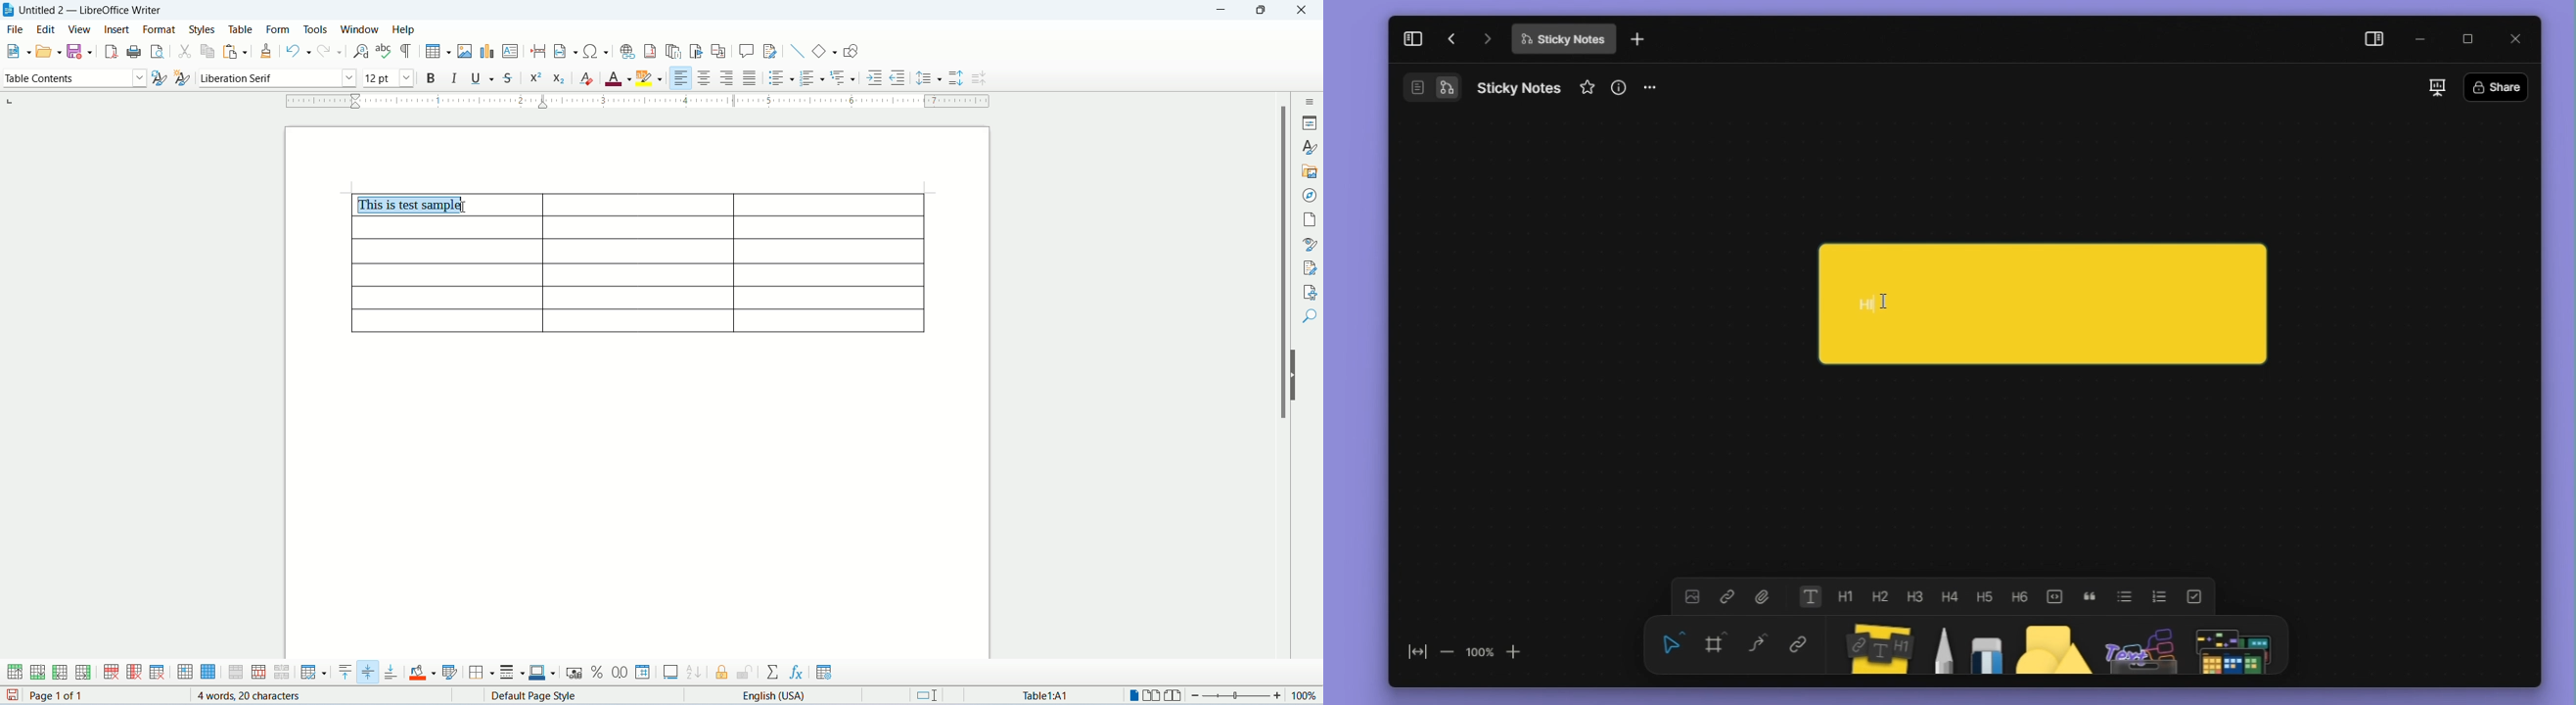  What do you see at coordinates (1132, 695) in the screenshot?
I see `one page view` at bounding box center [1132, 695].